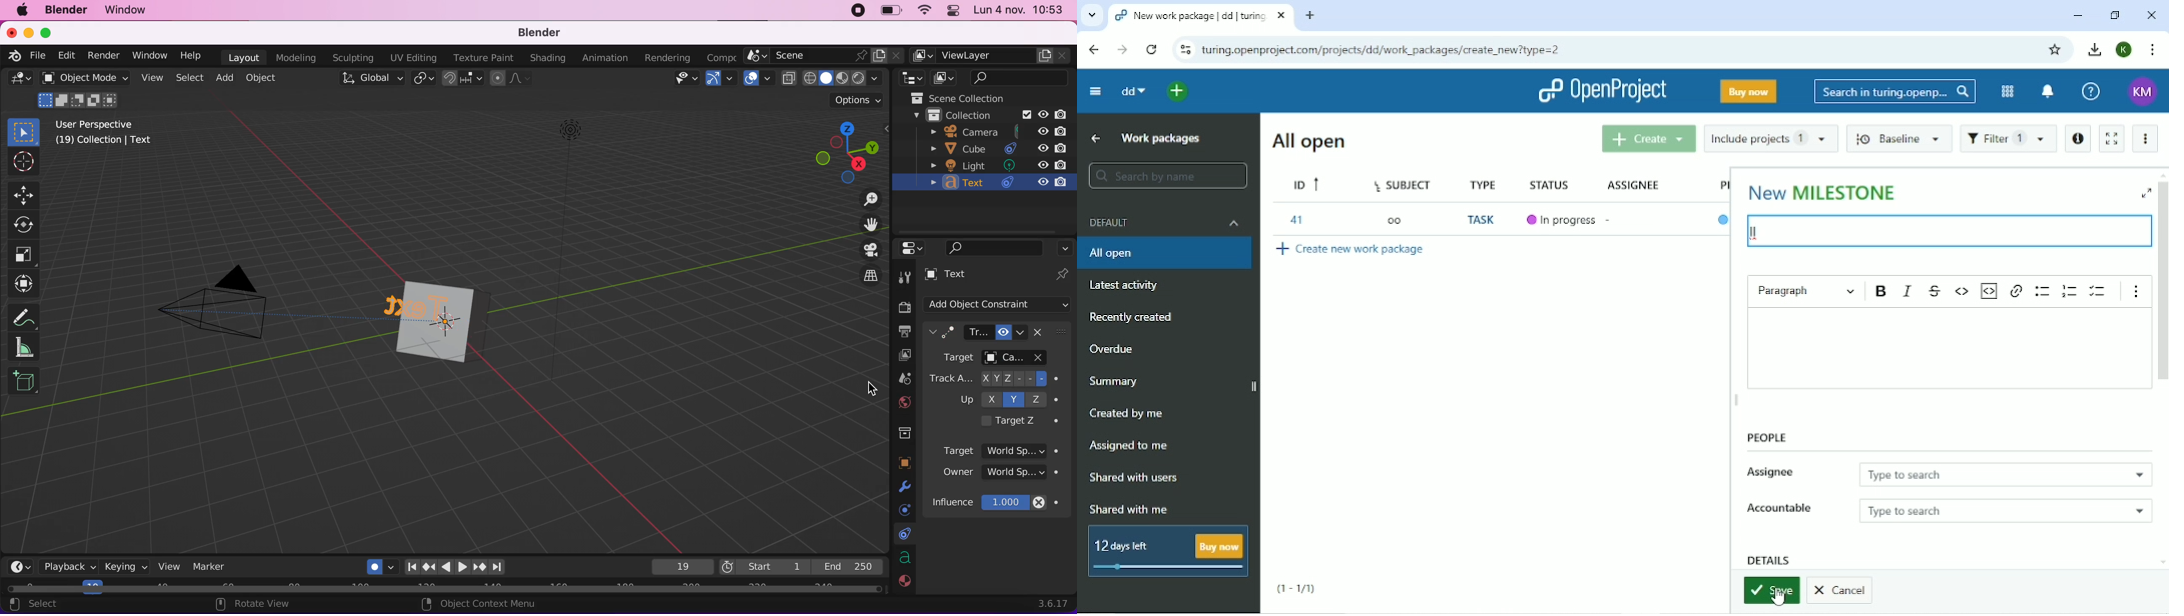 The height and width of the screenshot is (616, 2184). What do you see at coordinates (719, 56) in the screenshot?
I see `` at bounding box center [719, 56].